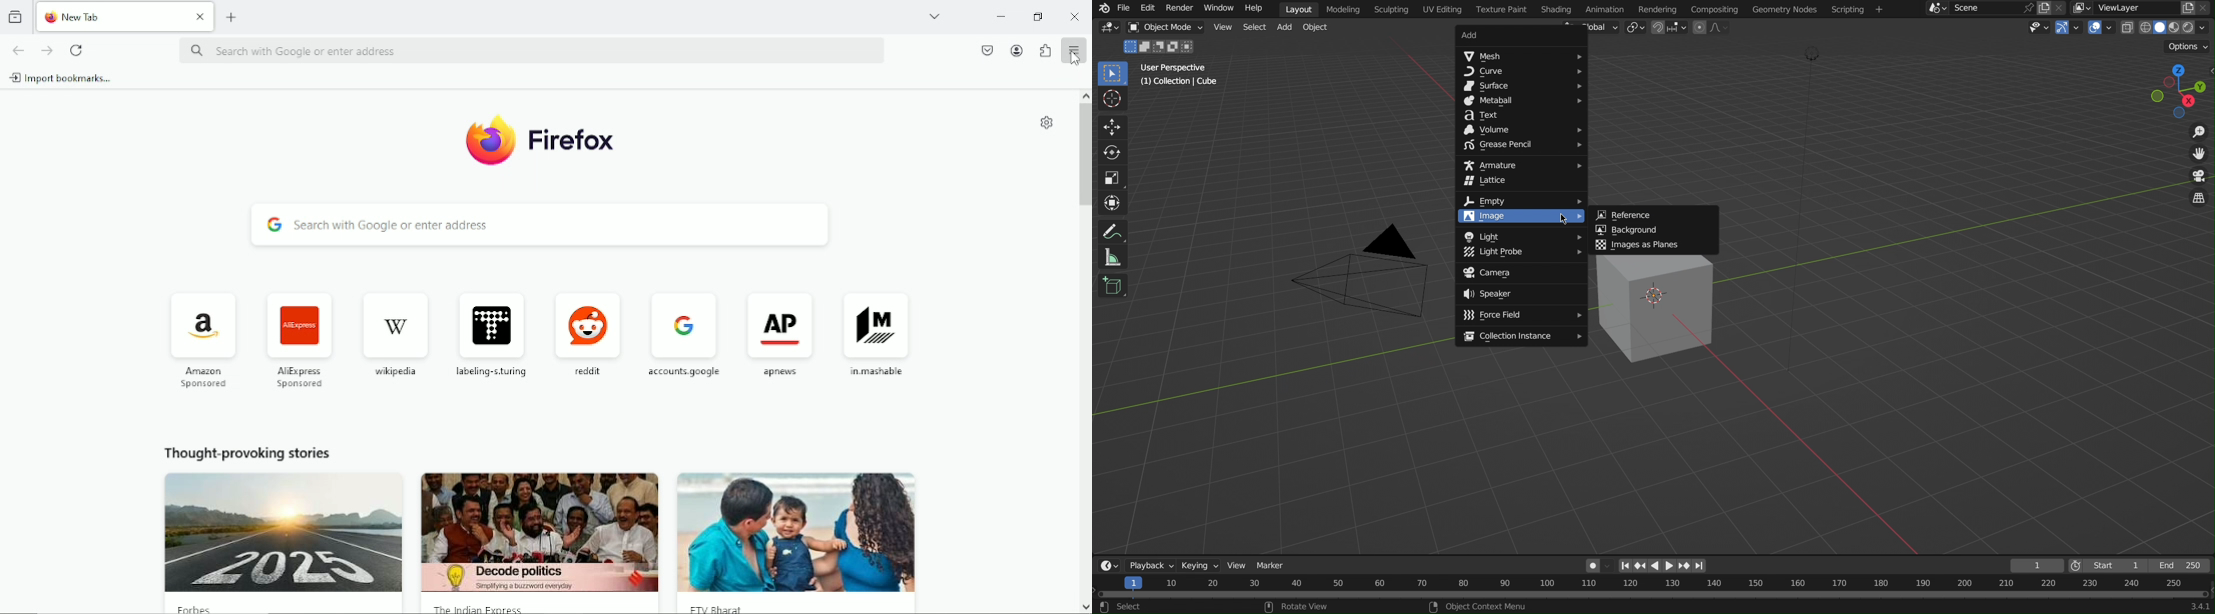  I want to click on Controls, so click(1665, 564).